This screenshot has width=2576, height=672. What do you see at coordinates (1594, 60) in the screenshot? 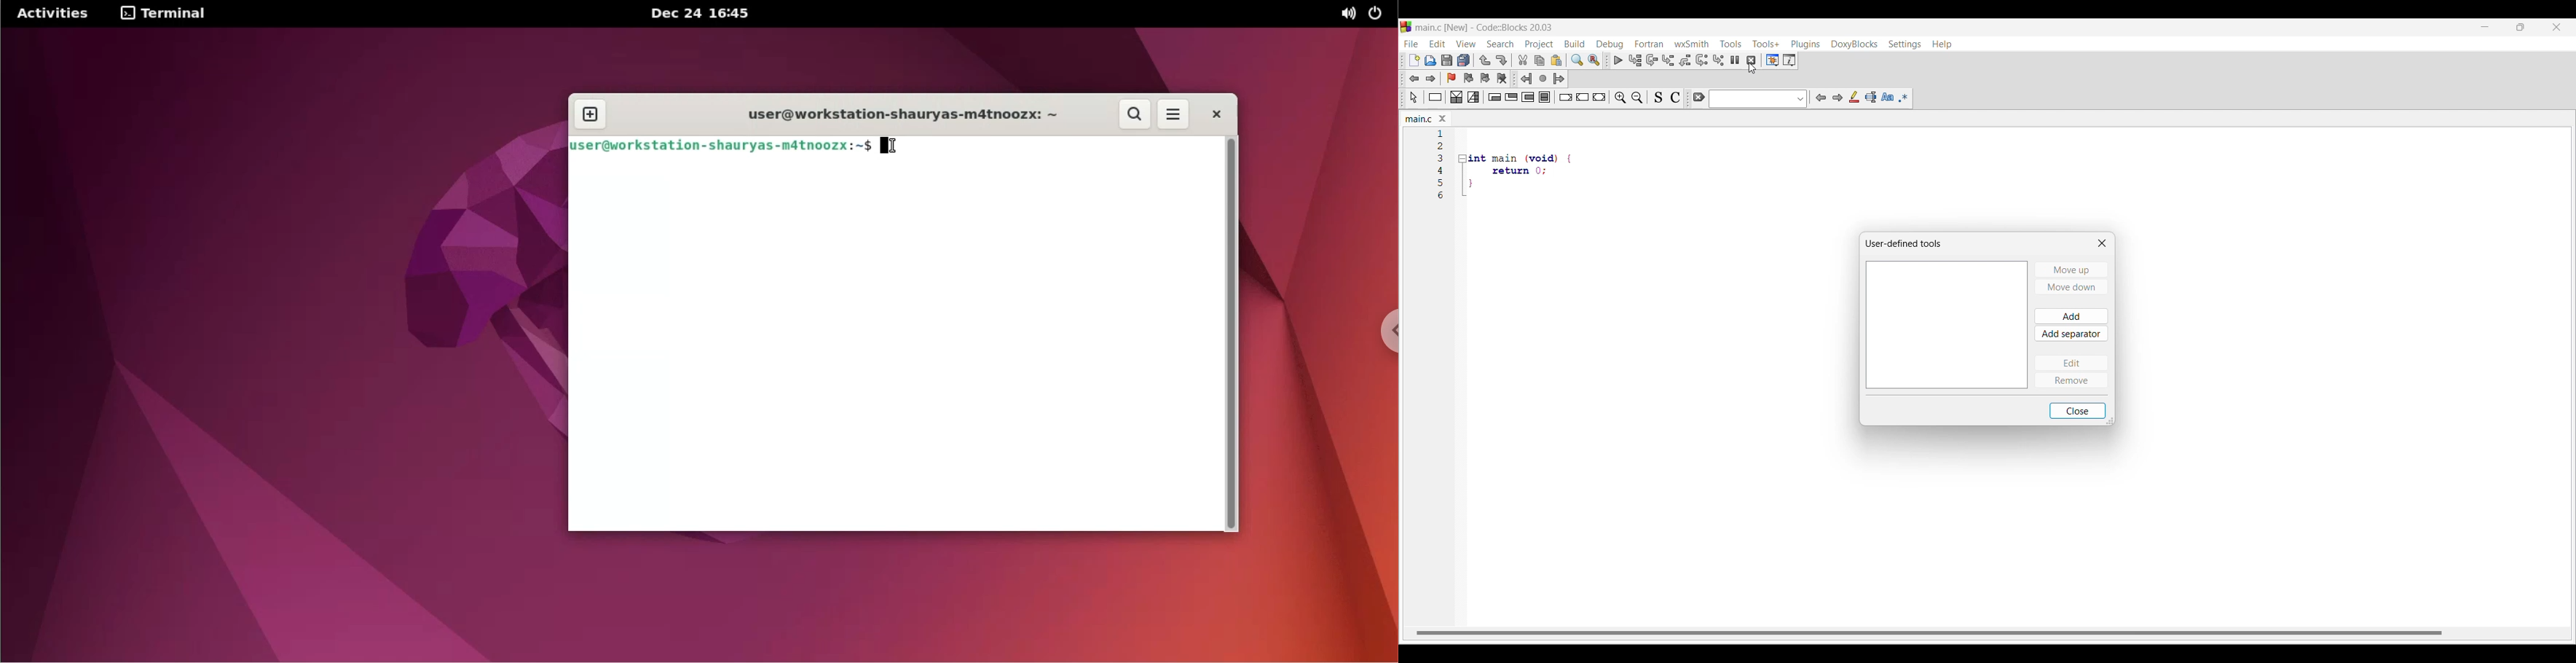
I see `Replace` at bounding box center [1594, 60].